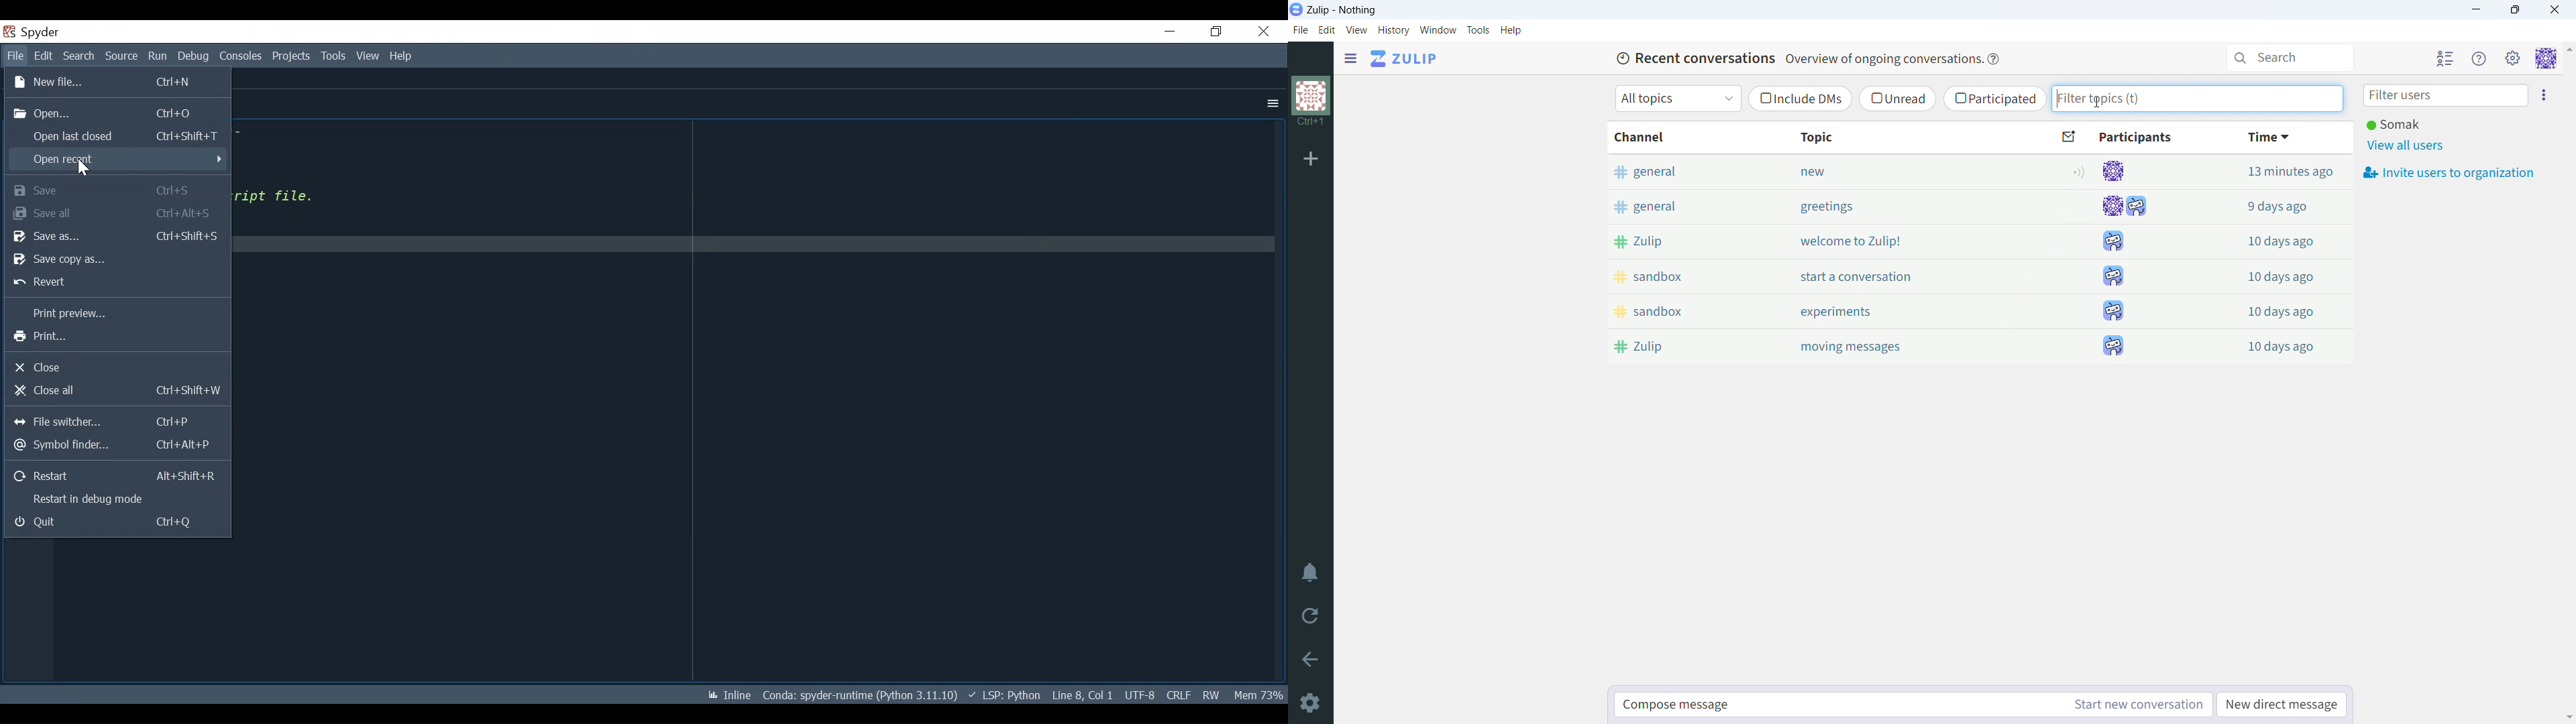 This screenshot has width=2576, height=728. What do you see at coordinates (1258, 694) in the screenshot?
I see `Memory Usage` at bounding box center [1258, 694].